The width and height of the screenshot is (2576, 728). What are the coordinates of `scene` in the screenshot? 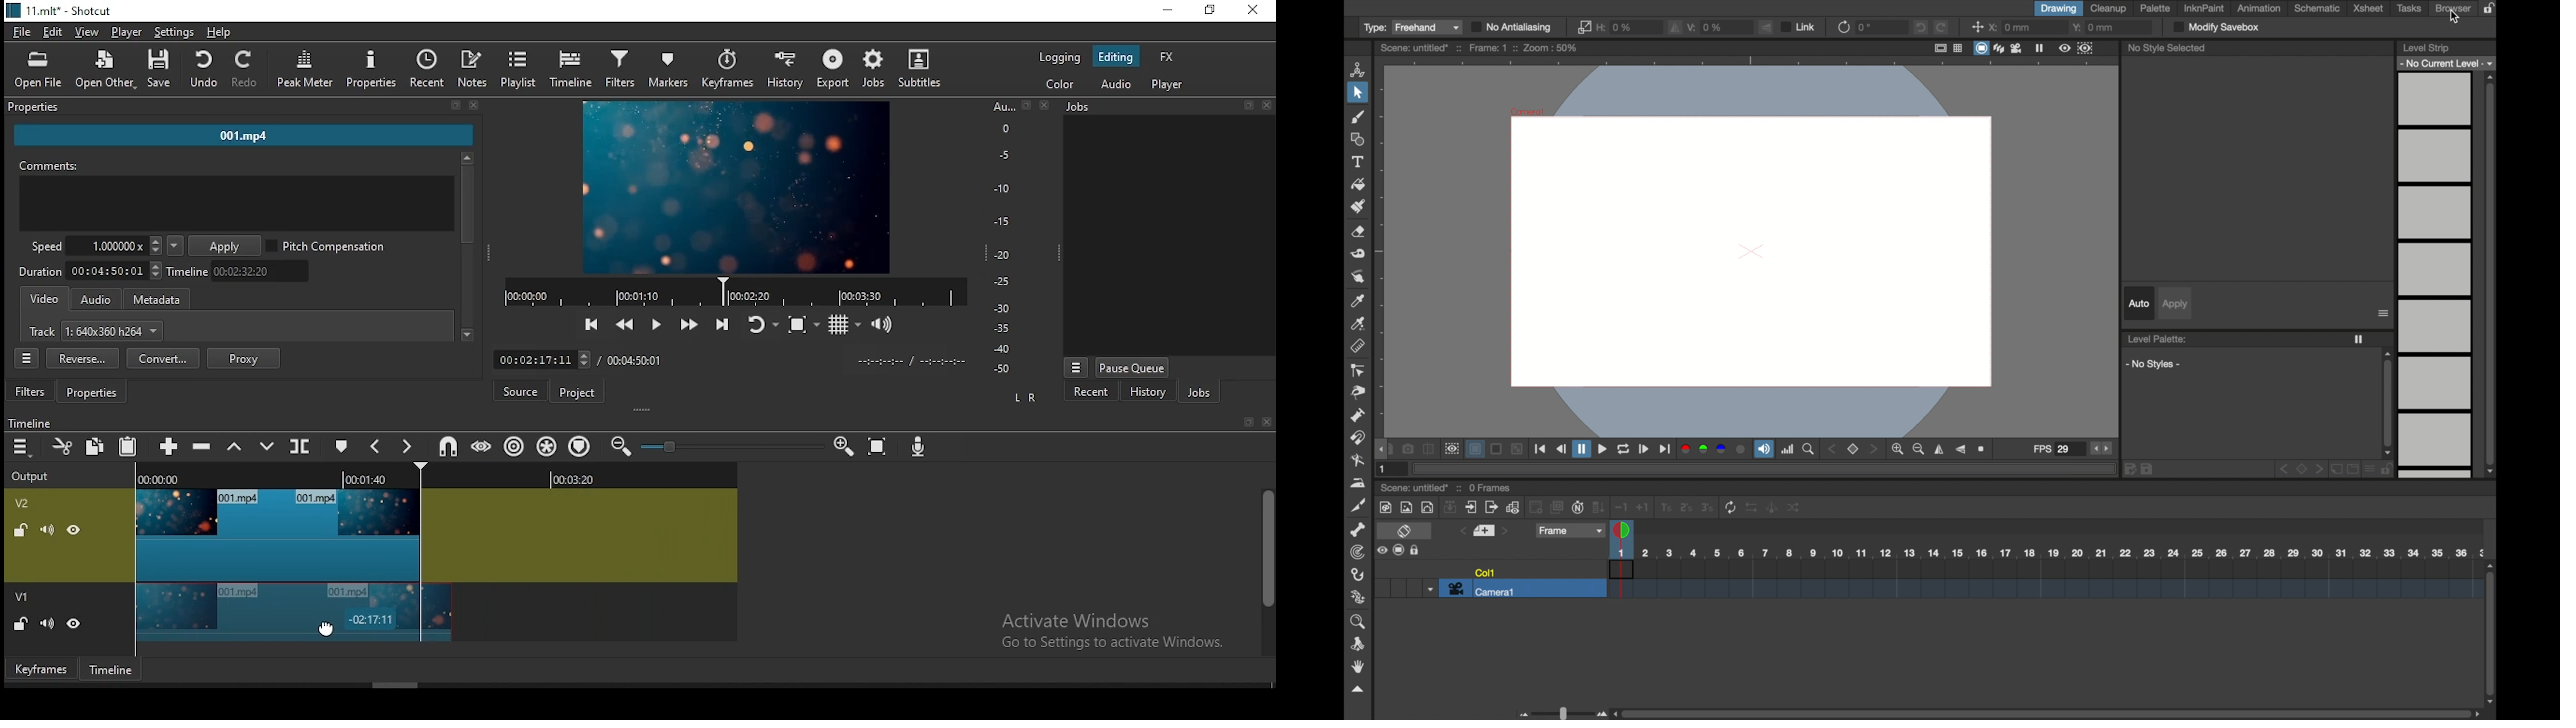 It's located at (1445, 488).